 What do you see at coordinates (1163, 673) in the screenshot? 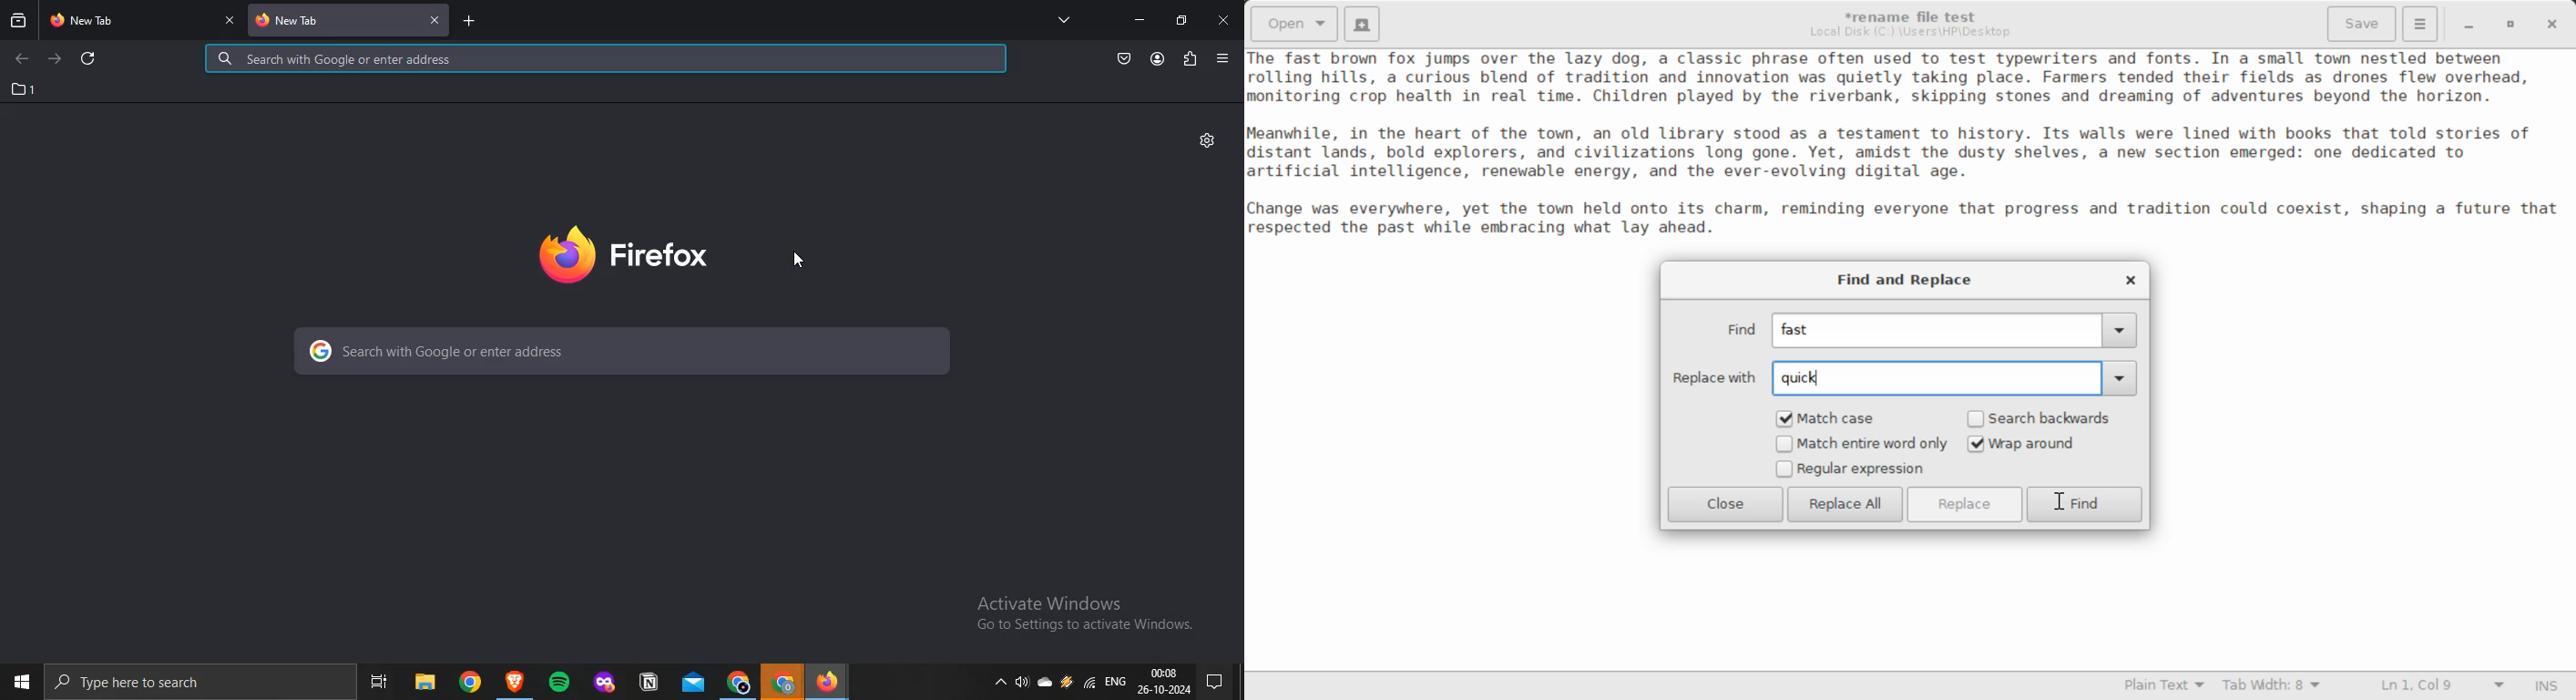
I see `00:08` at bounding box center [1163, 673].